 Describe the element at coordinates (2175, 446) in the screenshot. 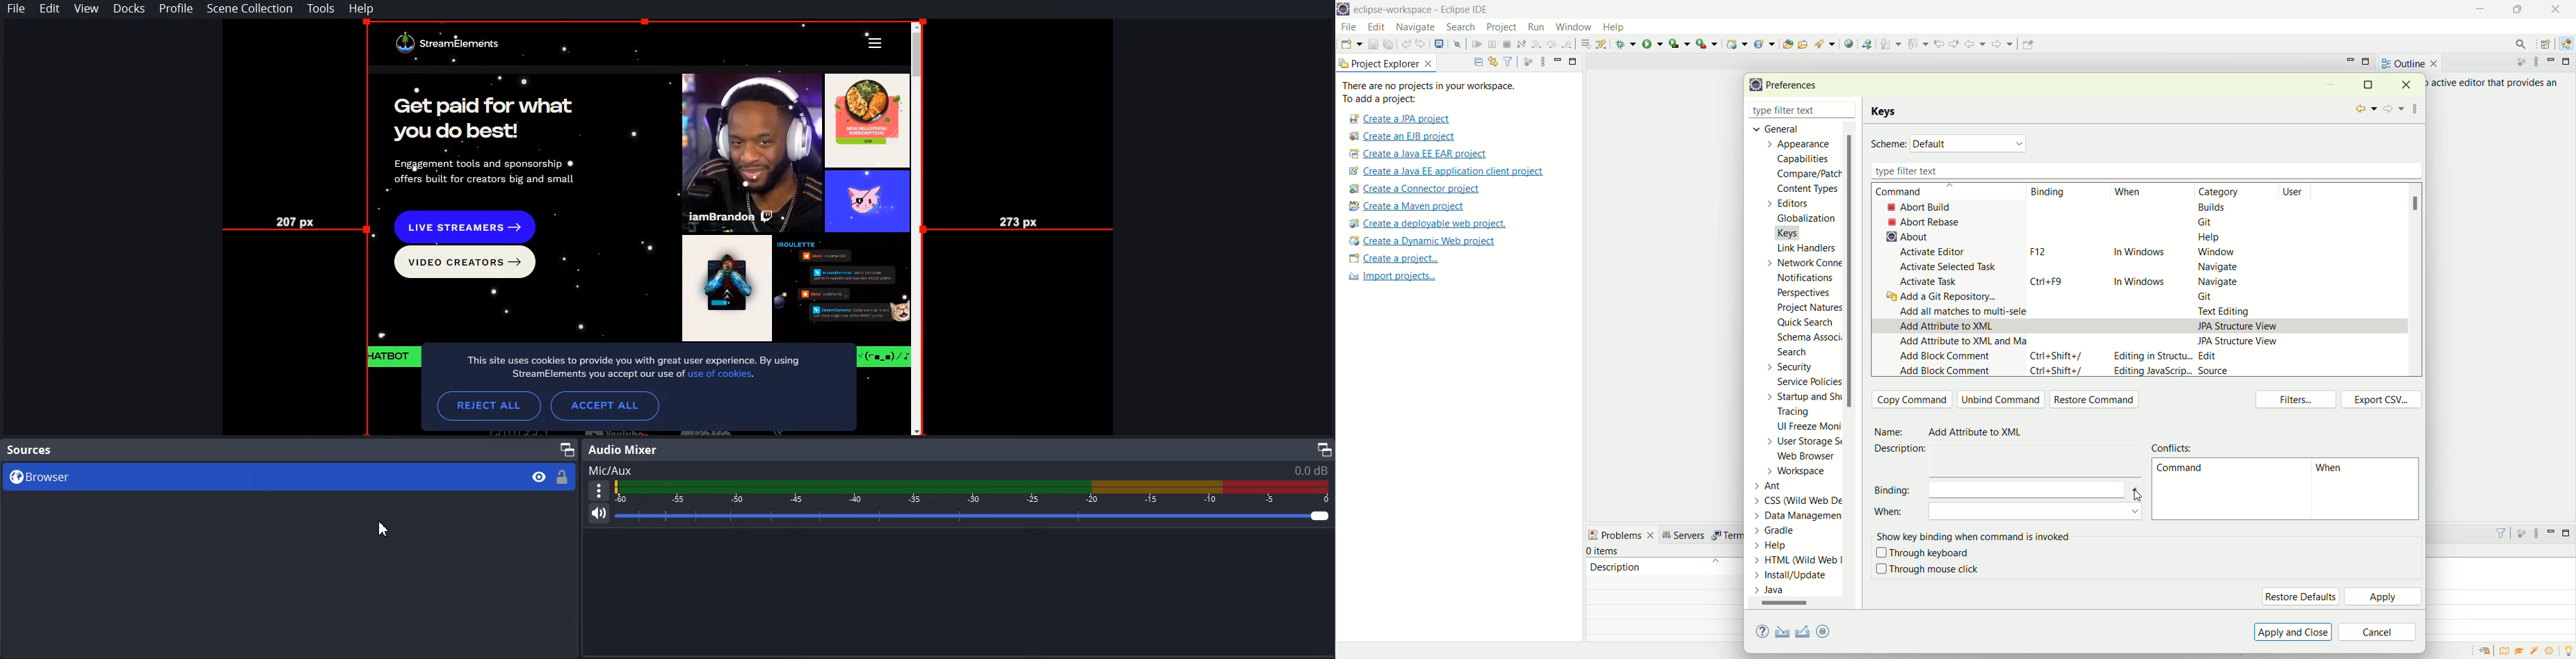

I see `conflict` at that location.